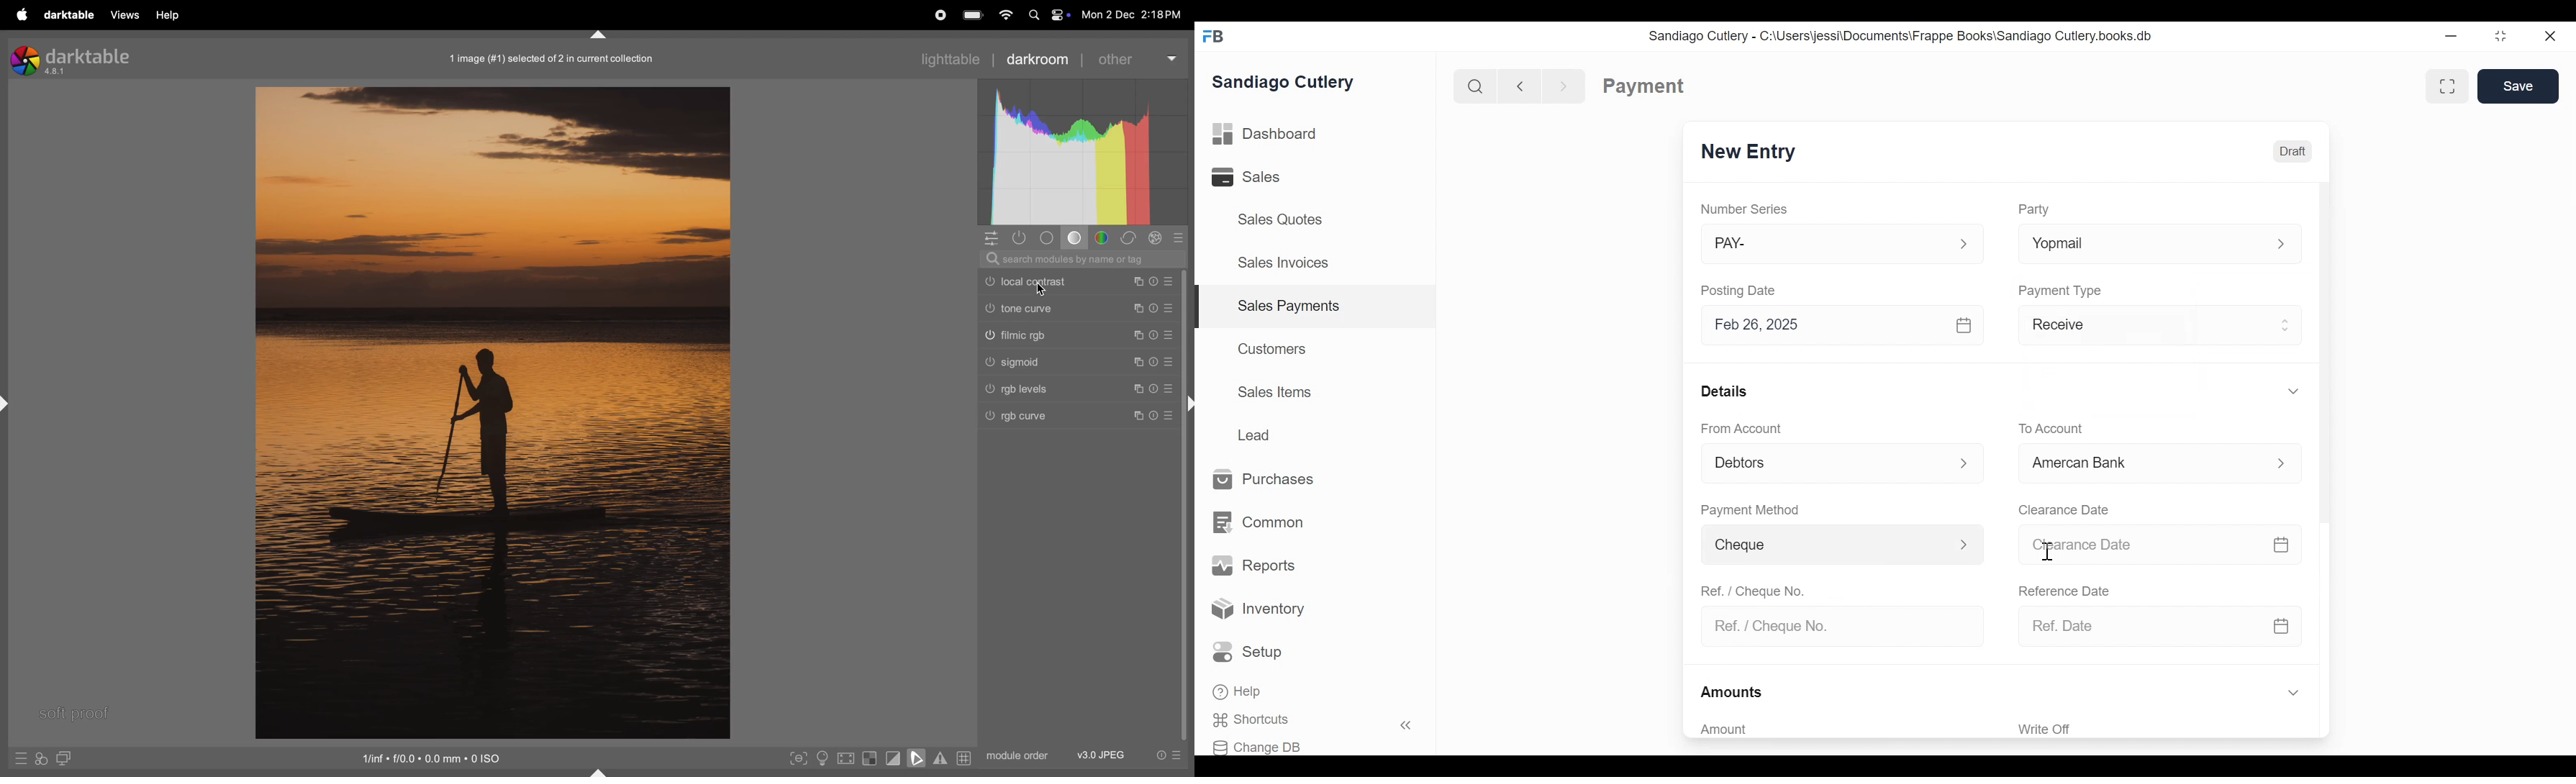 This screenshot has width=2576, height=784. Describe the element at coordinates (2033, 209) in the screenshot. I see `Party` at that location.